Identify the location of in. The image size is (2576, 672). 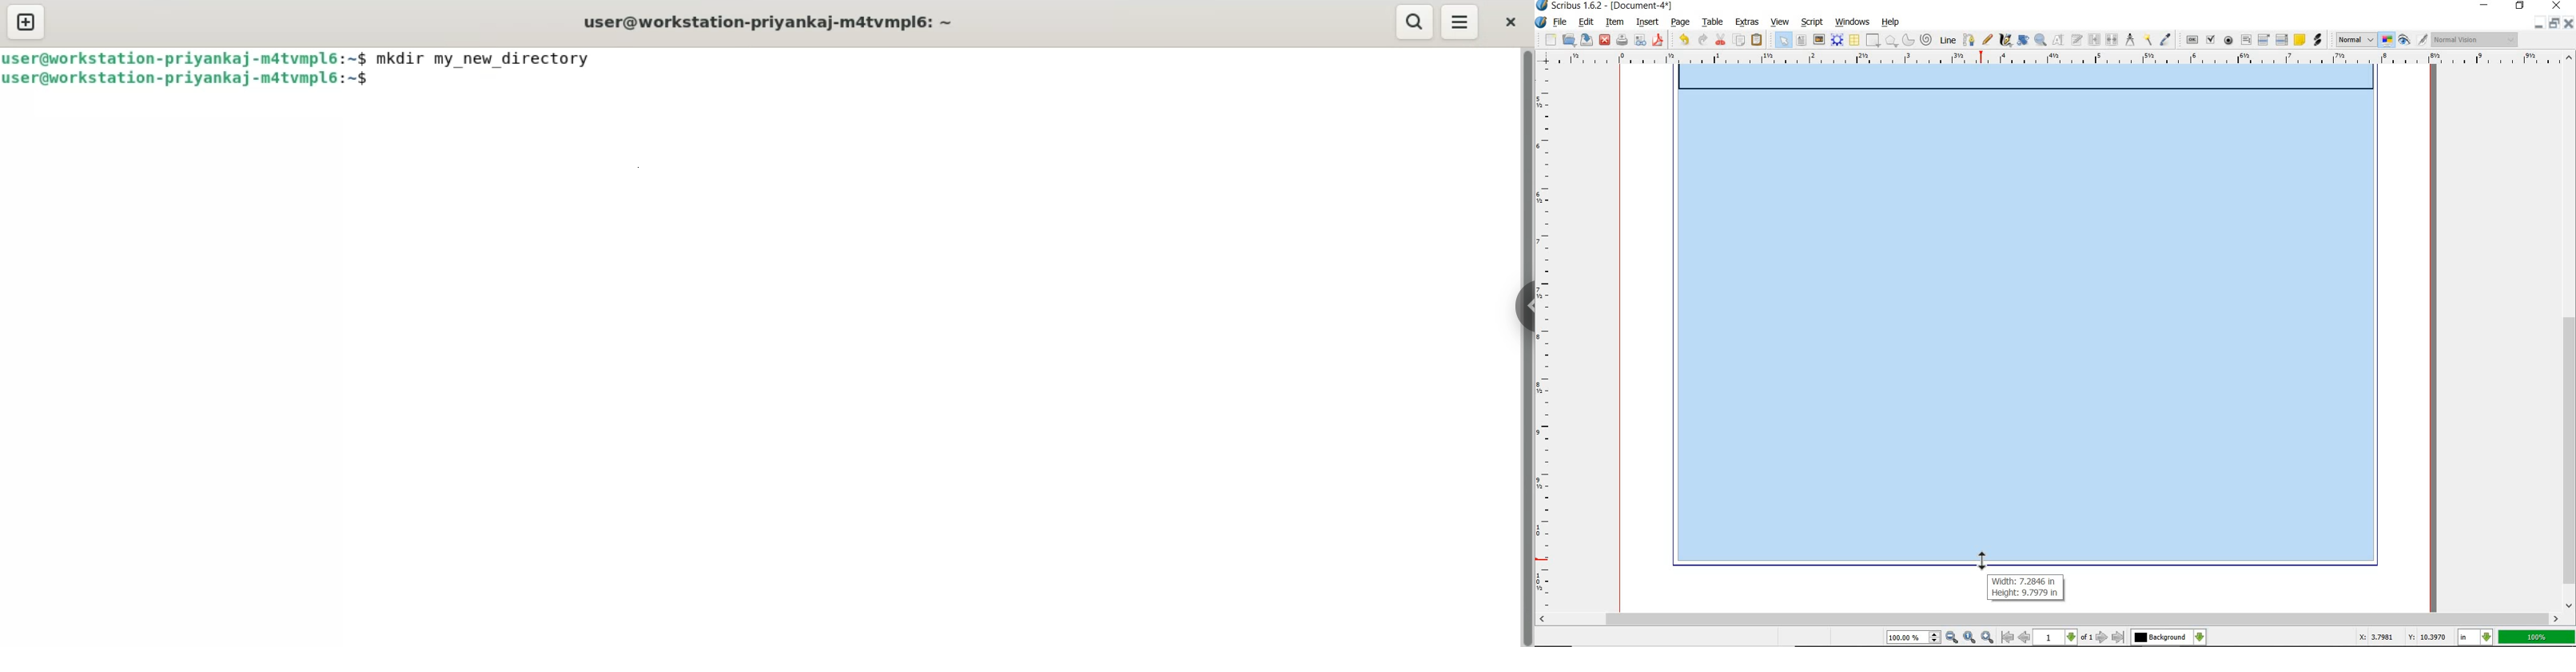
(2476, 637).